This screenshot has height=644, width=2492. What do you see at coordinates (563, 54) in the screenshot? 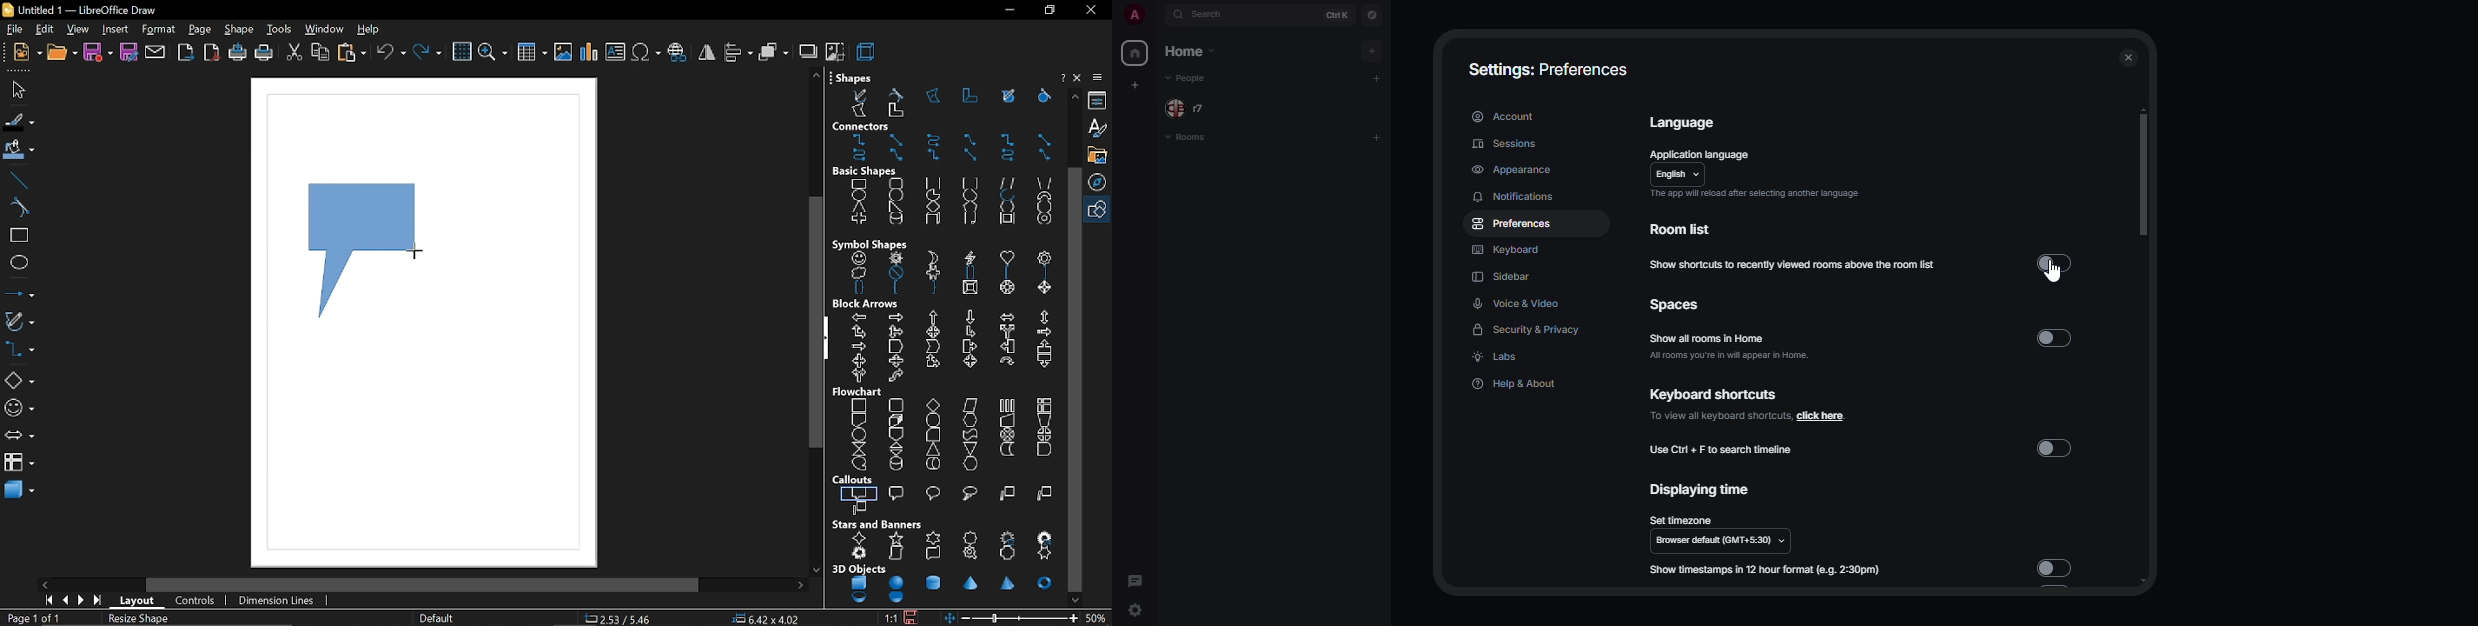
I see `insert image` at bounding box center [563, 54].